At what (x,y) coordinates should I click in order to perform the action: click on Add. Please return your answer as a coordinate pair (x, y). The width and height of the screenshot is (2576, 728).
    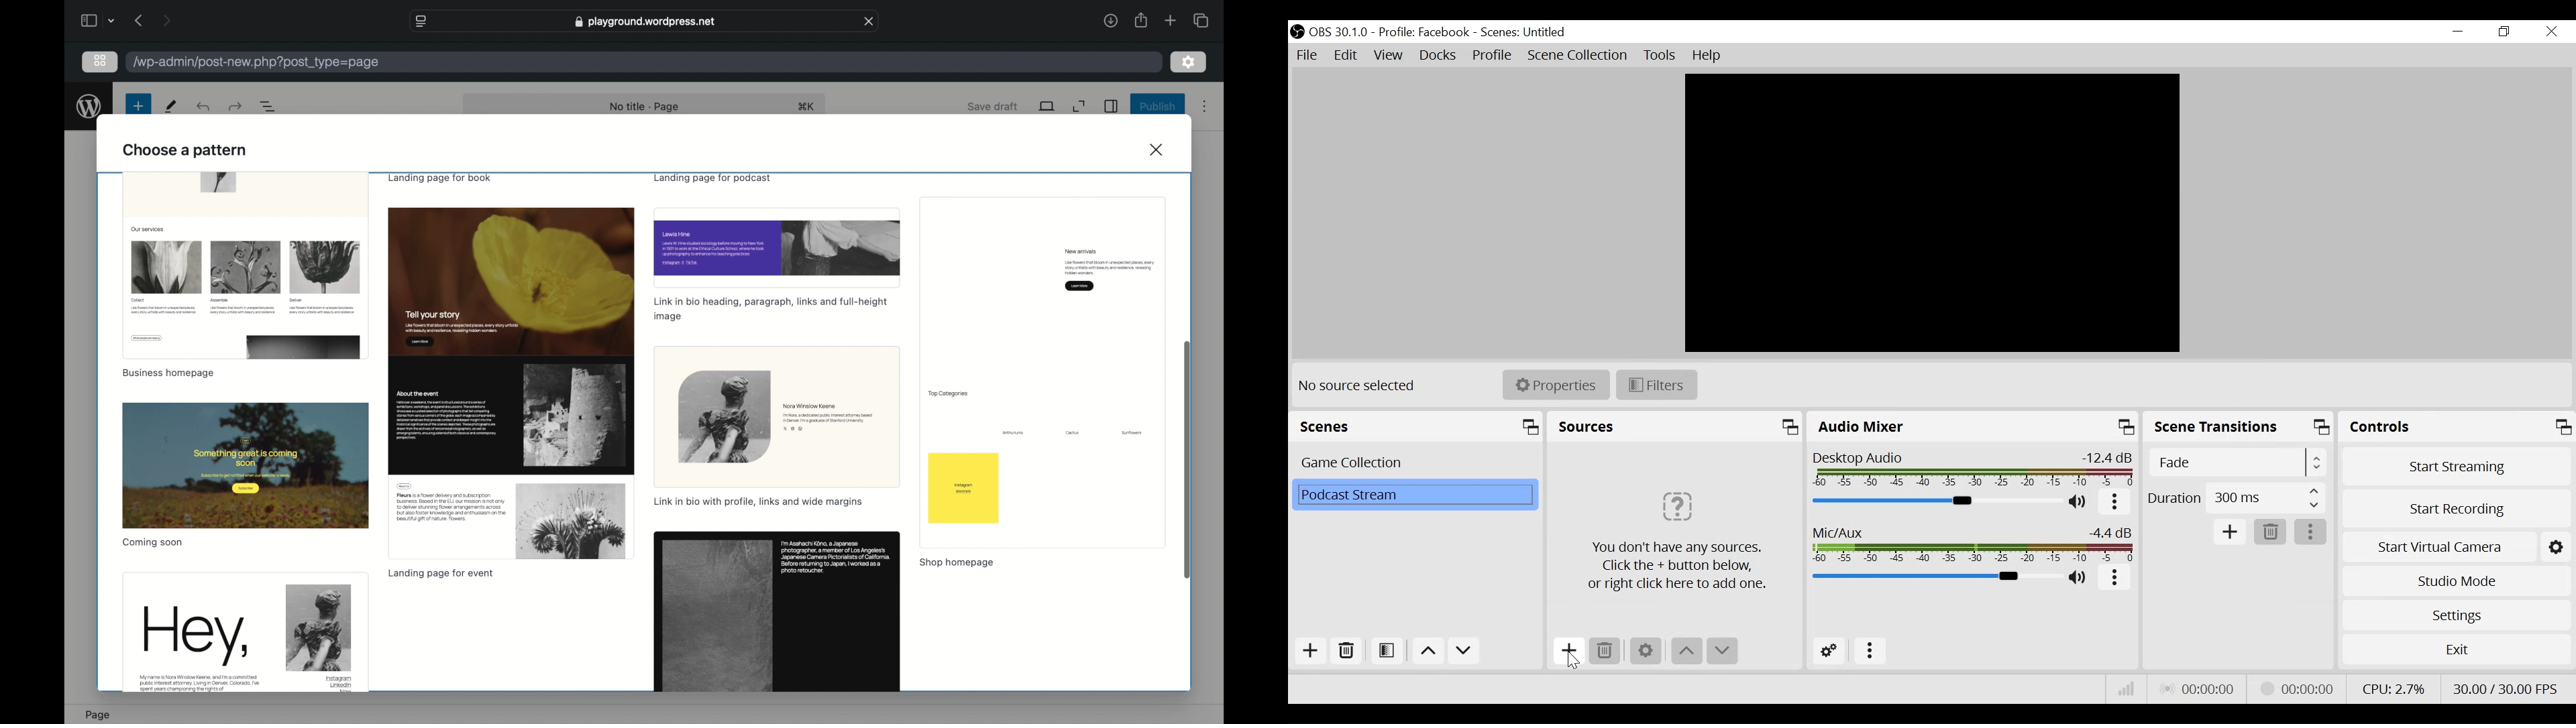
    Looking at the image, I should click on (1569, 651).